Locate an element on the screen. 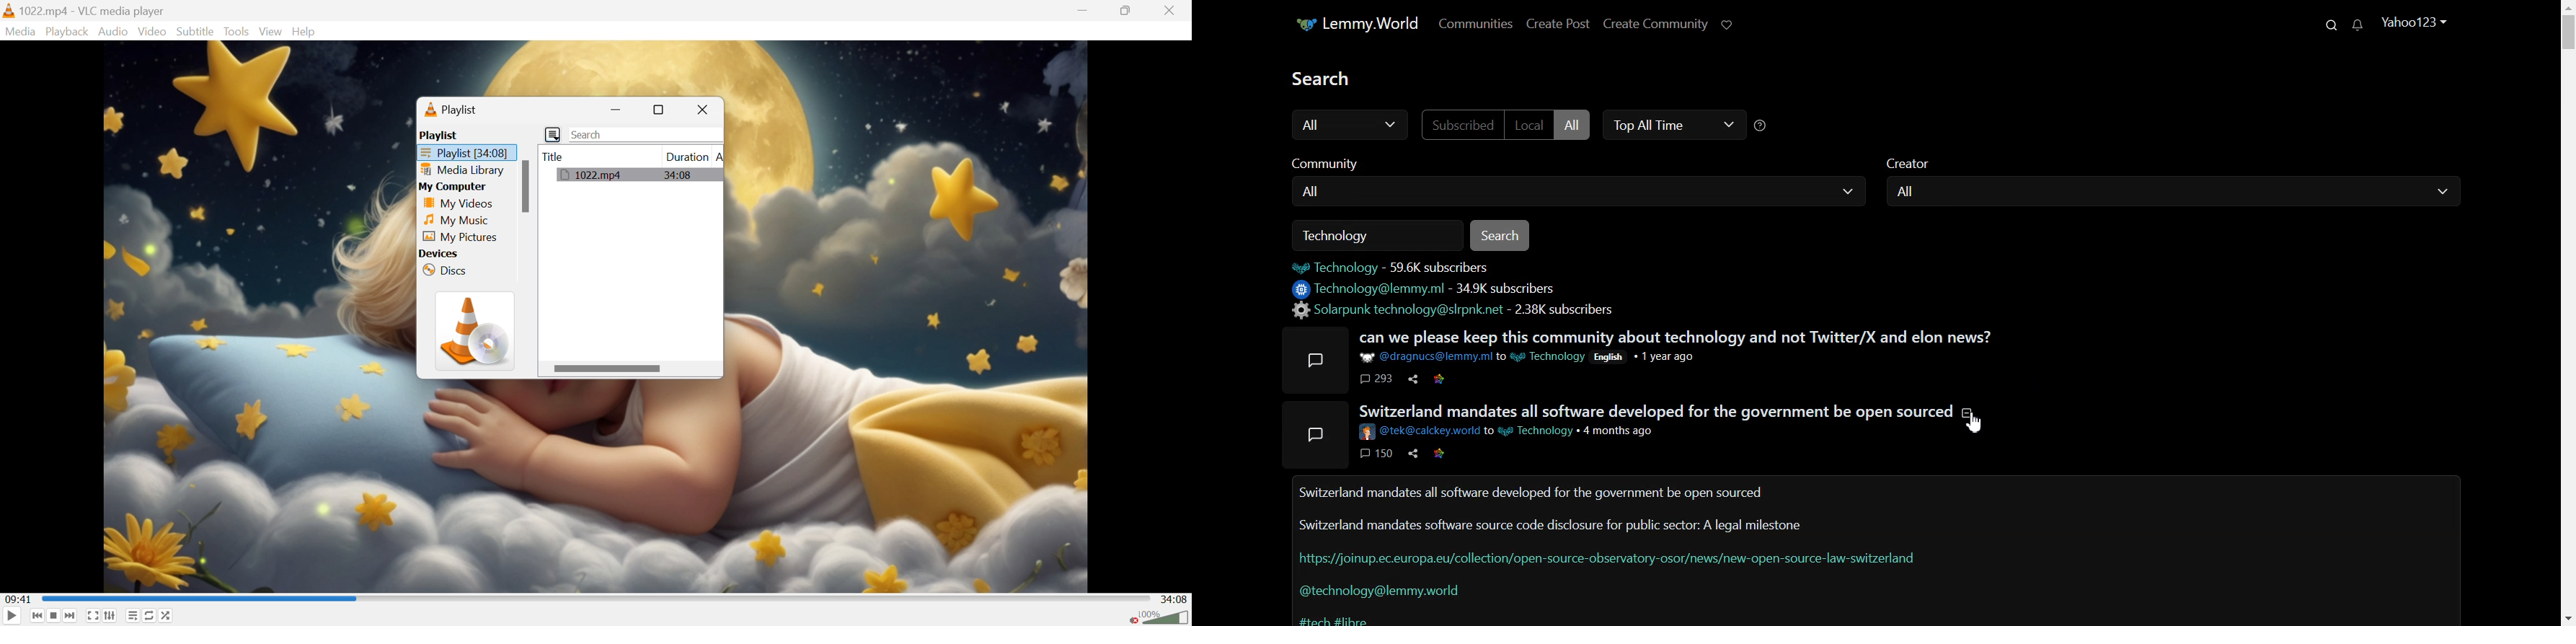 Image resolution: width=2576 pixels, height=644 pixels. Show extended settings is located at coordinates (112, 615).